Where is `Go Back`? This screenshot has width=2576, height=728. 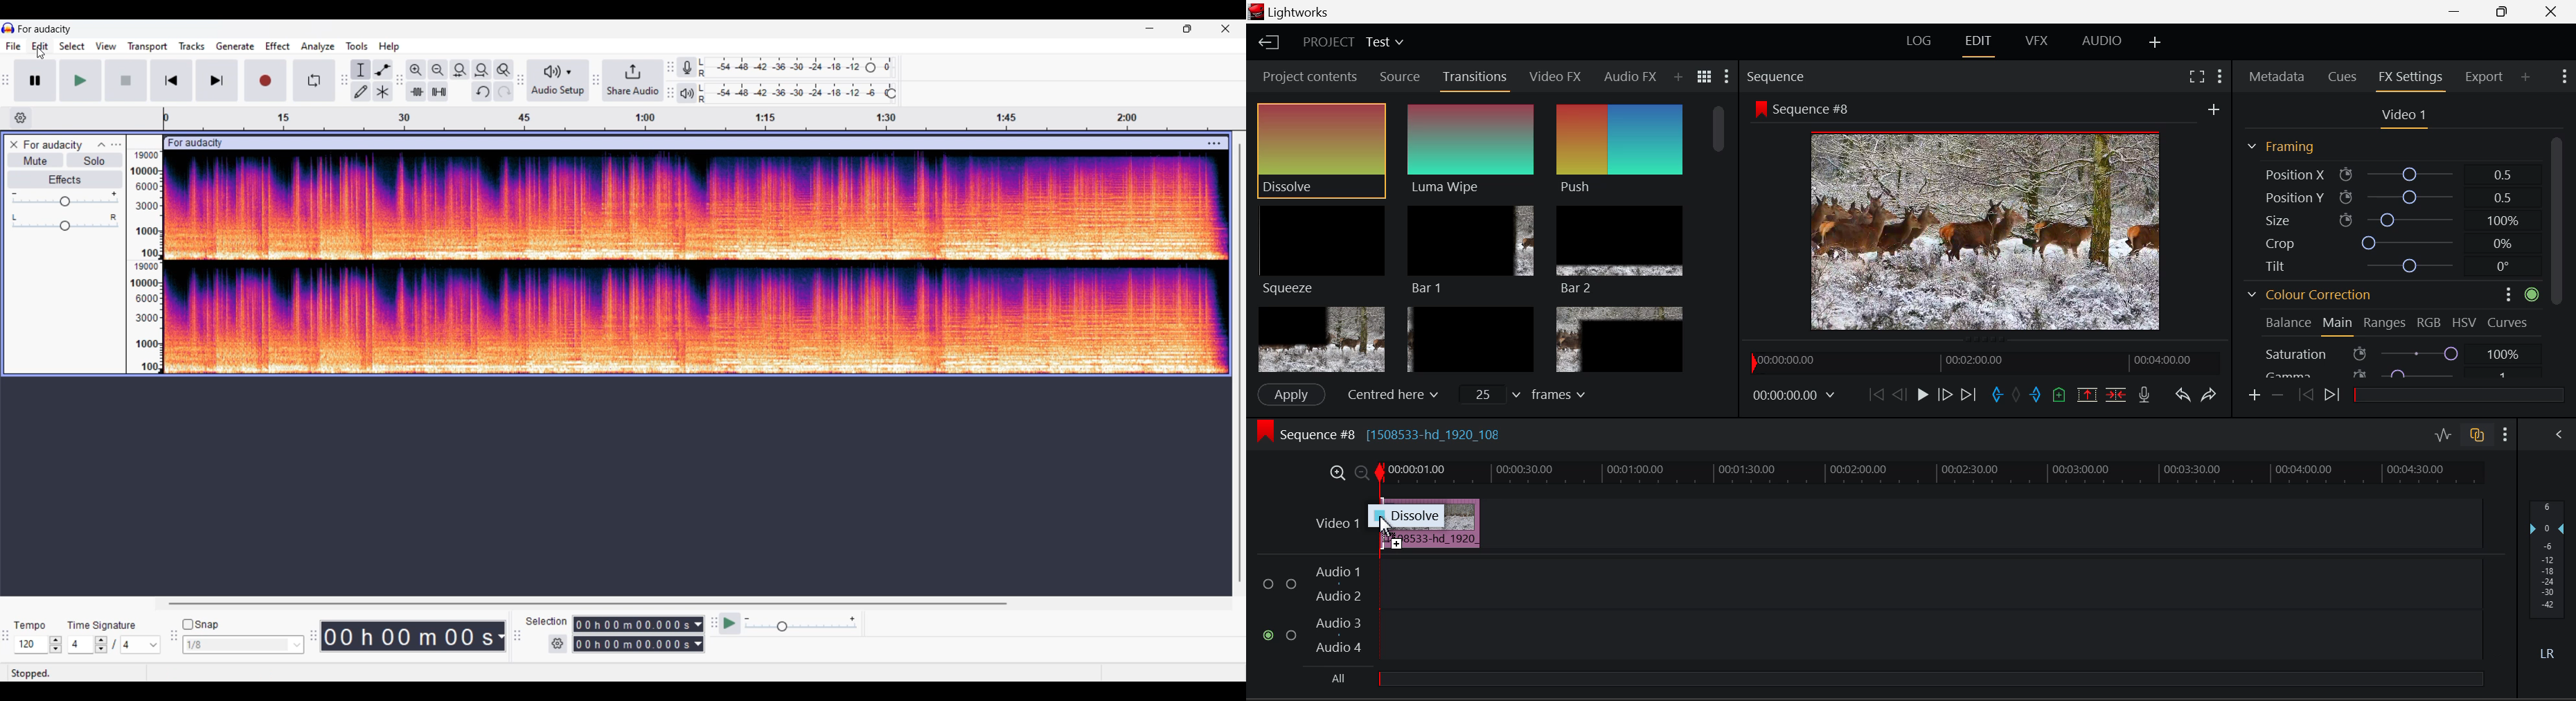 Go Back is located at coordinates (1899, 395).